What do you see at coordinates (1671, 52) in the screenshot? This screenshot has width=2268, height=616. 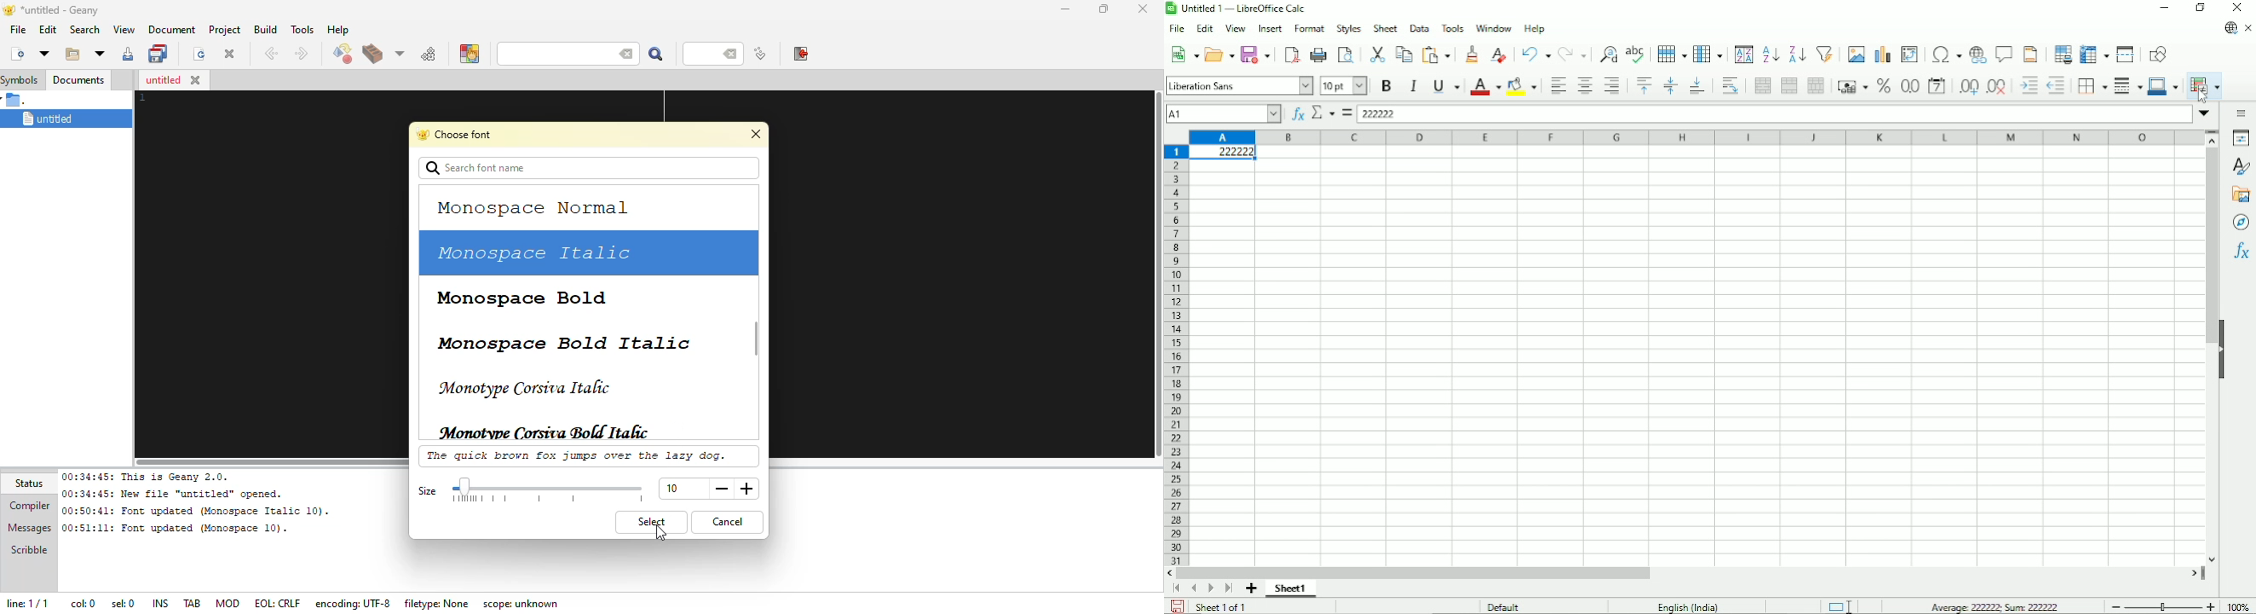 I see `Row` at bounding box center [1671, 52].